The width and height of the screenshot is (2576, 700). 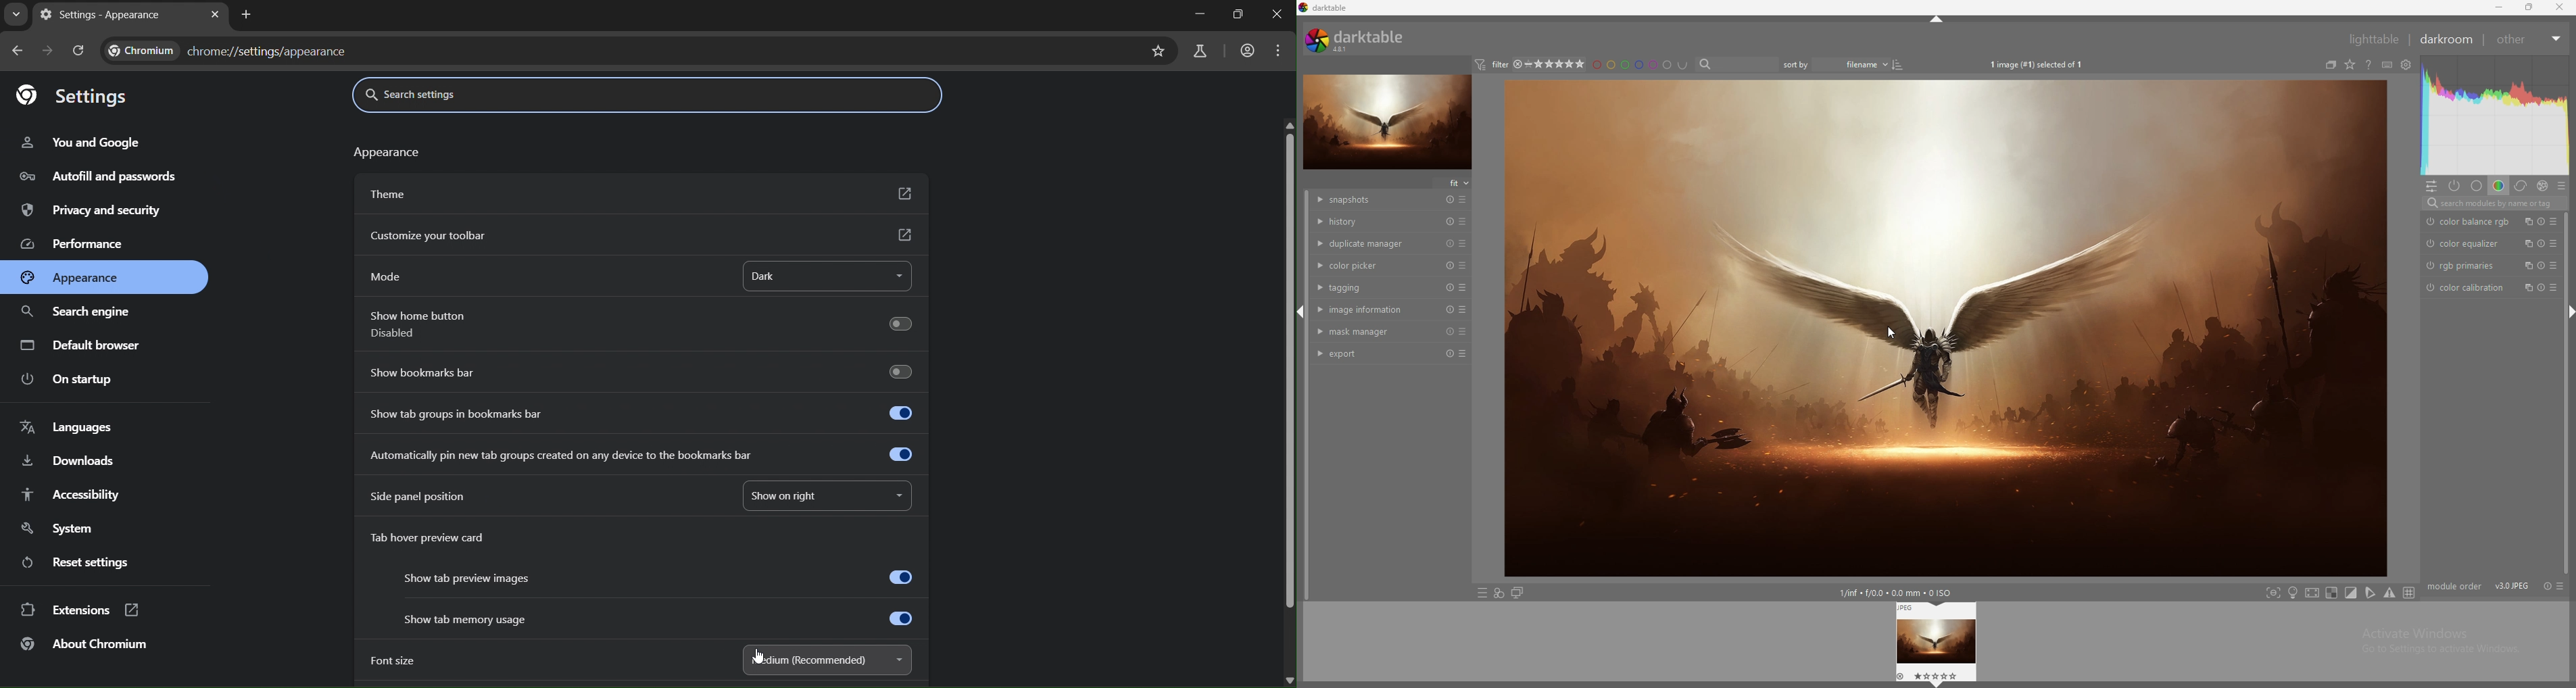 What do you see at coordinates (640, 193) in the screenshot?
I see `theme` at bounding box center [640, 193].